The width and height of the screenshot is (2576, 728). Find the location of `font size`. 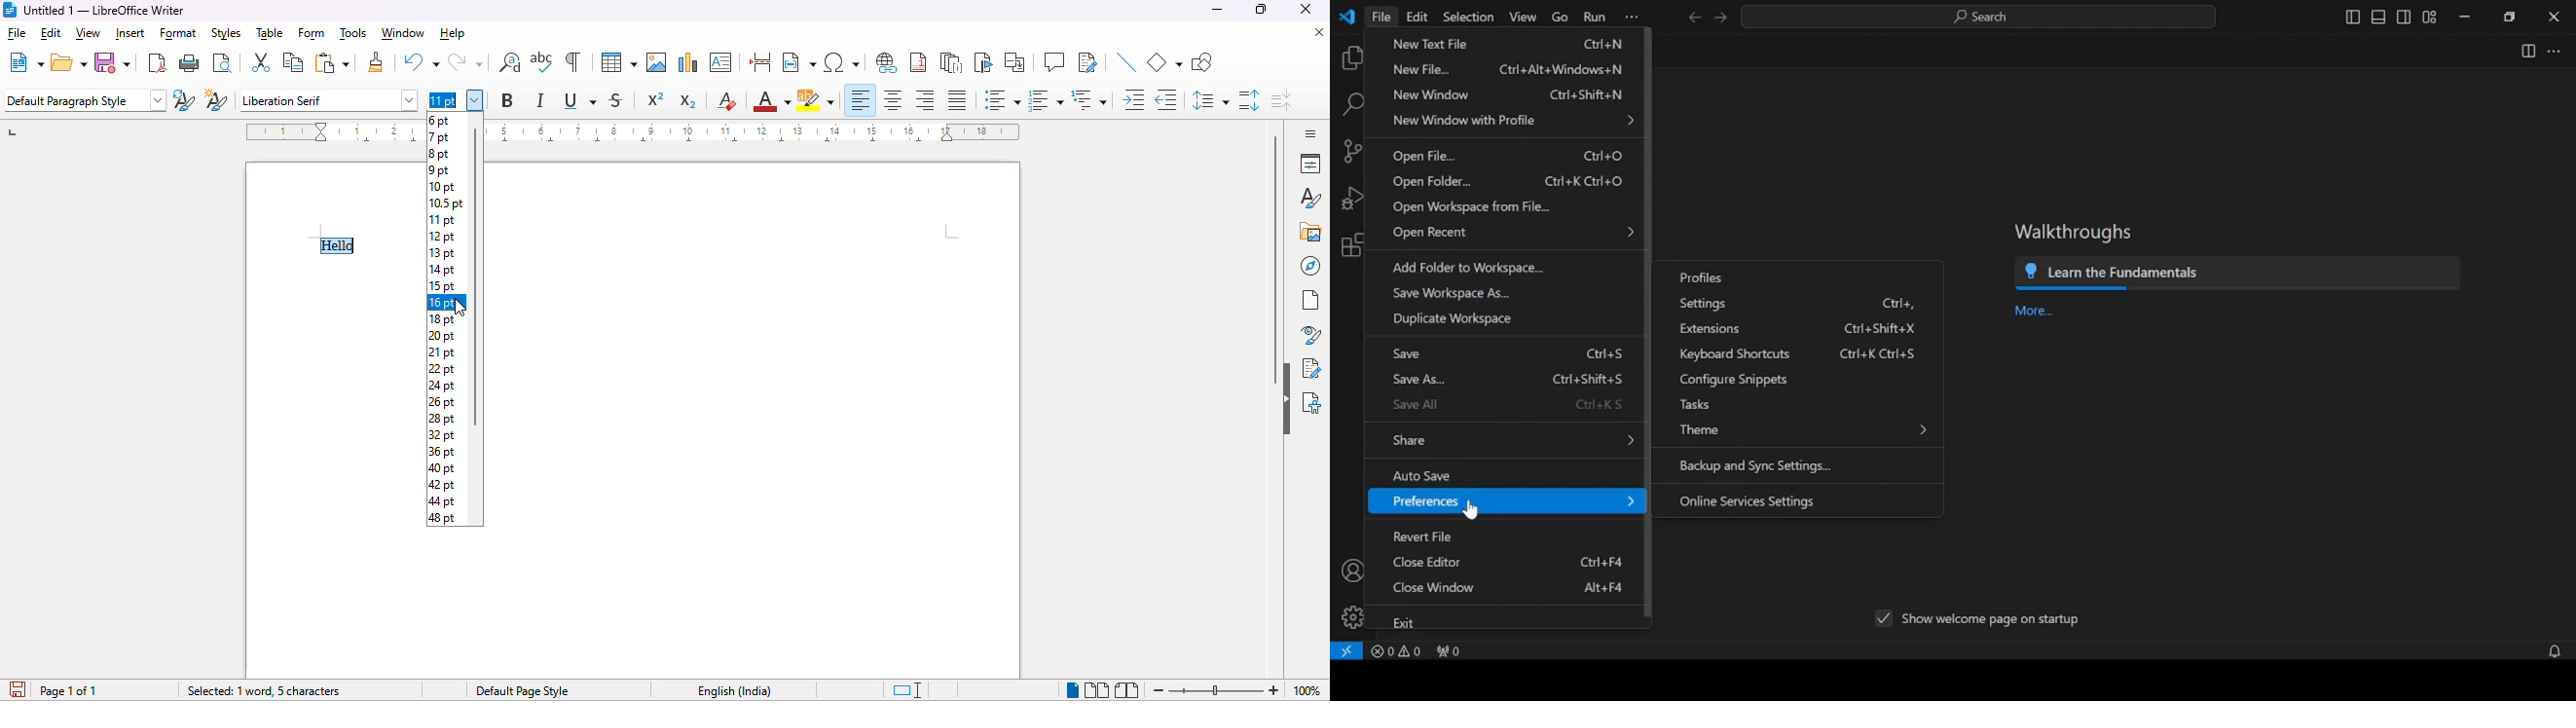

font size is located at coordinates (458, 100).